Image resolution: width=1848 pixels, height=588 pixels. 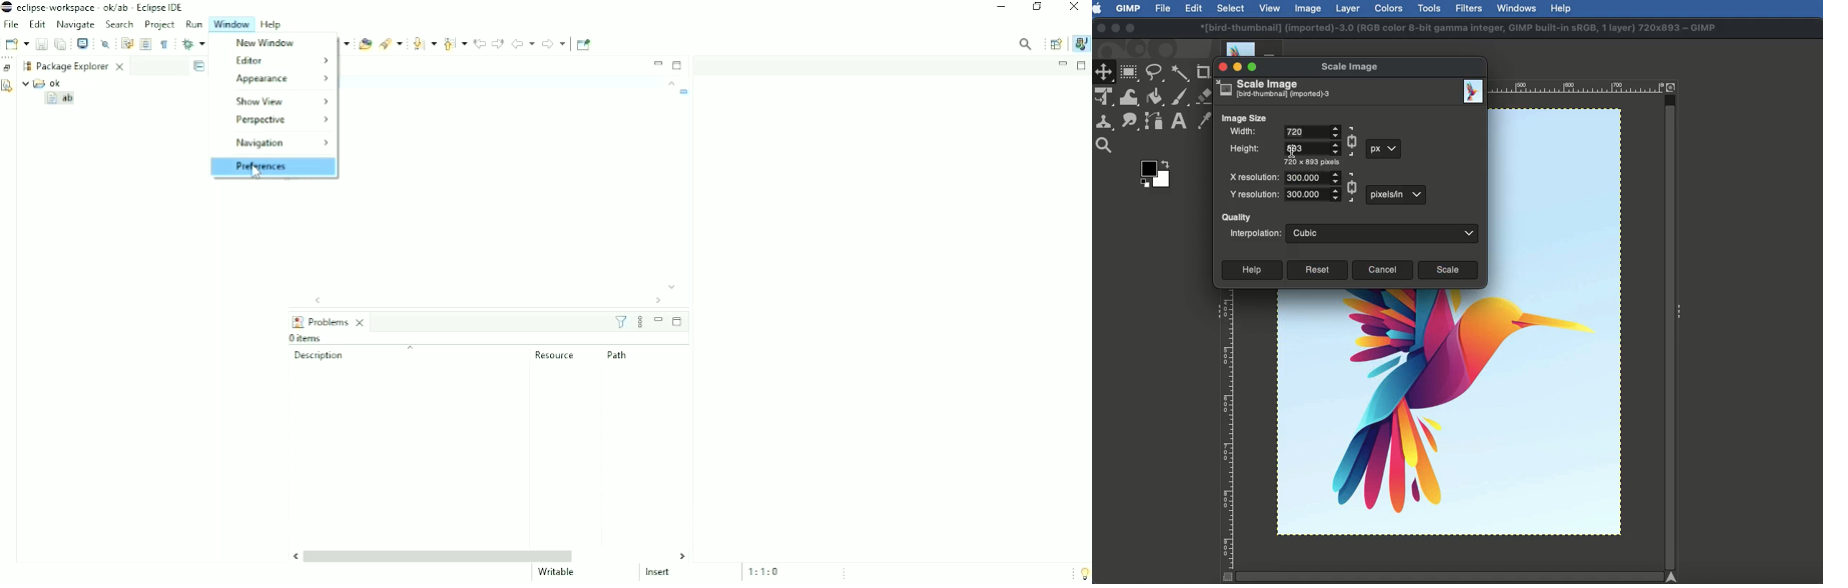 I want to click on Horizontal scrollbar, so click(x=484, y=300).